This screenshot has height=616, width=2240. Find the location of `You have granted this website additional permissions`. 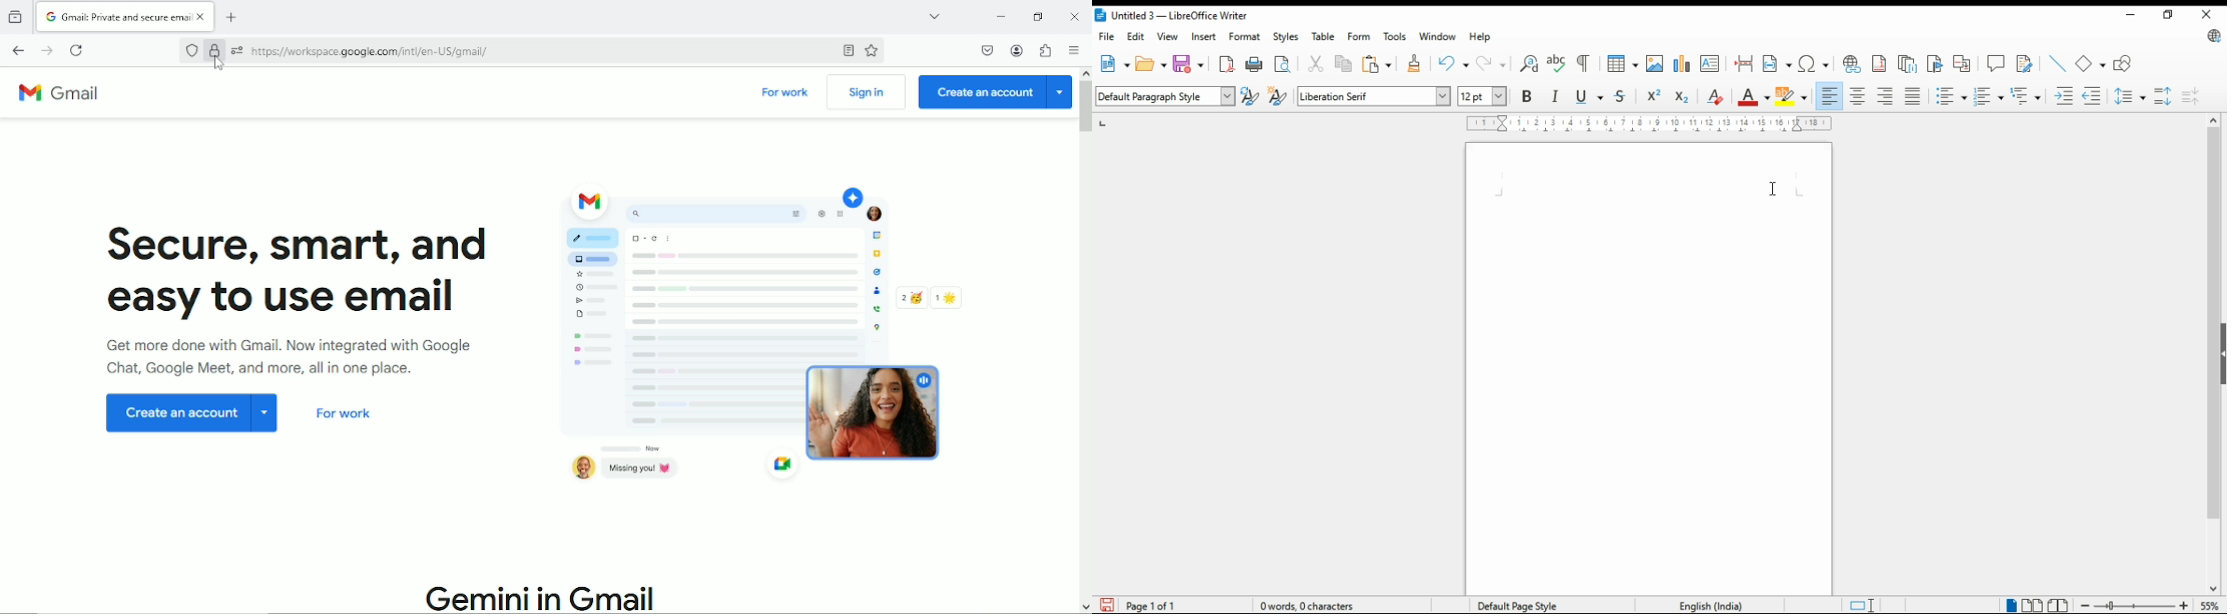

You have granted this website additional permissions is located at coordinates (235, 51).